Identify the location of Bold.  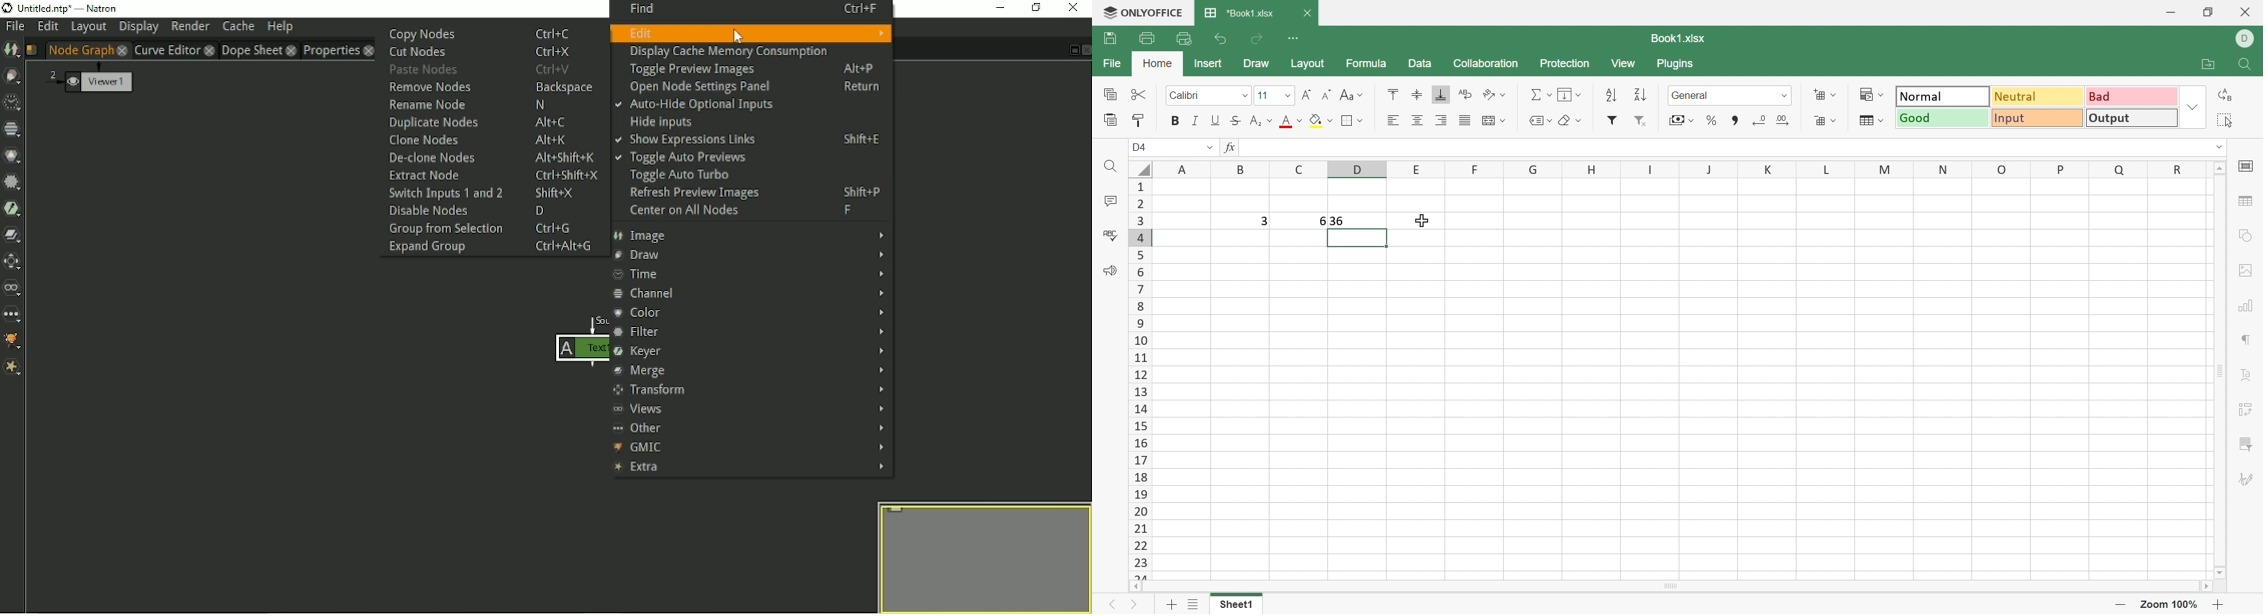
(1173, 121).